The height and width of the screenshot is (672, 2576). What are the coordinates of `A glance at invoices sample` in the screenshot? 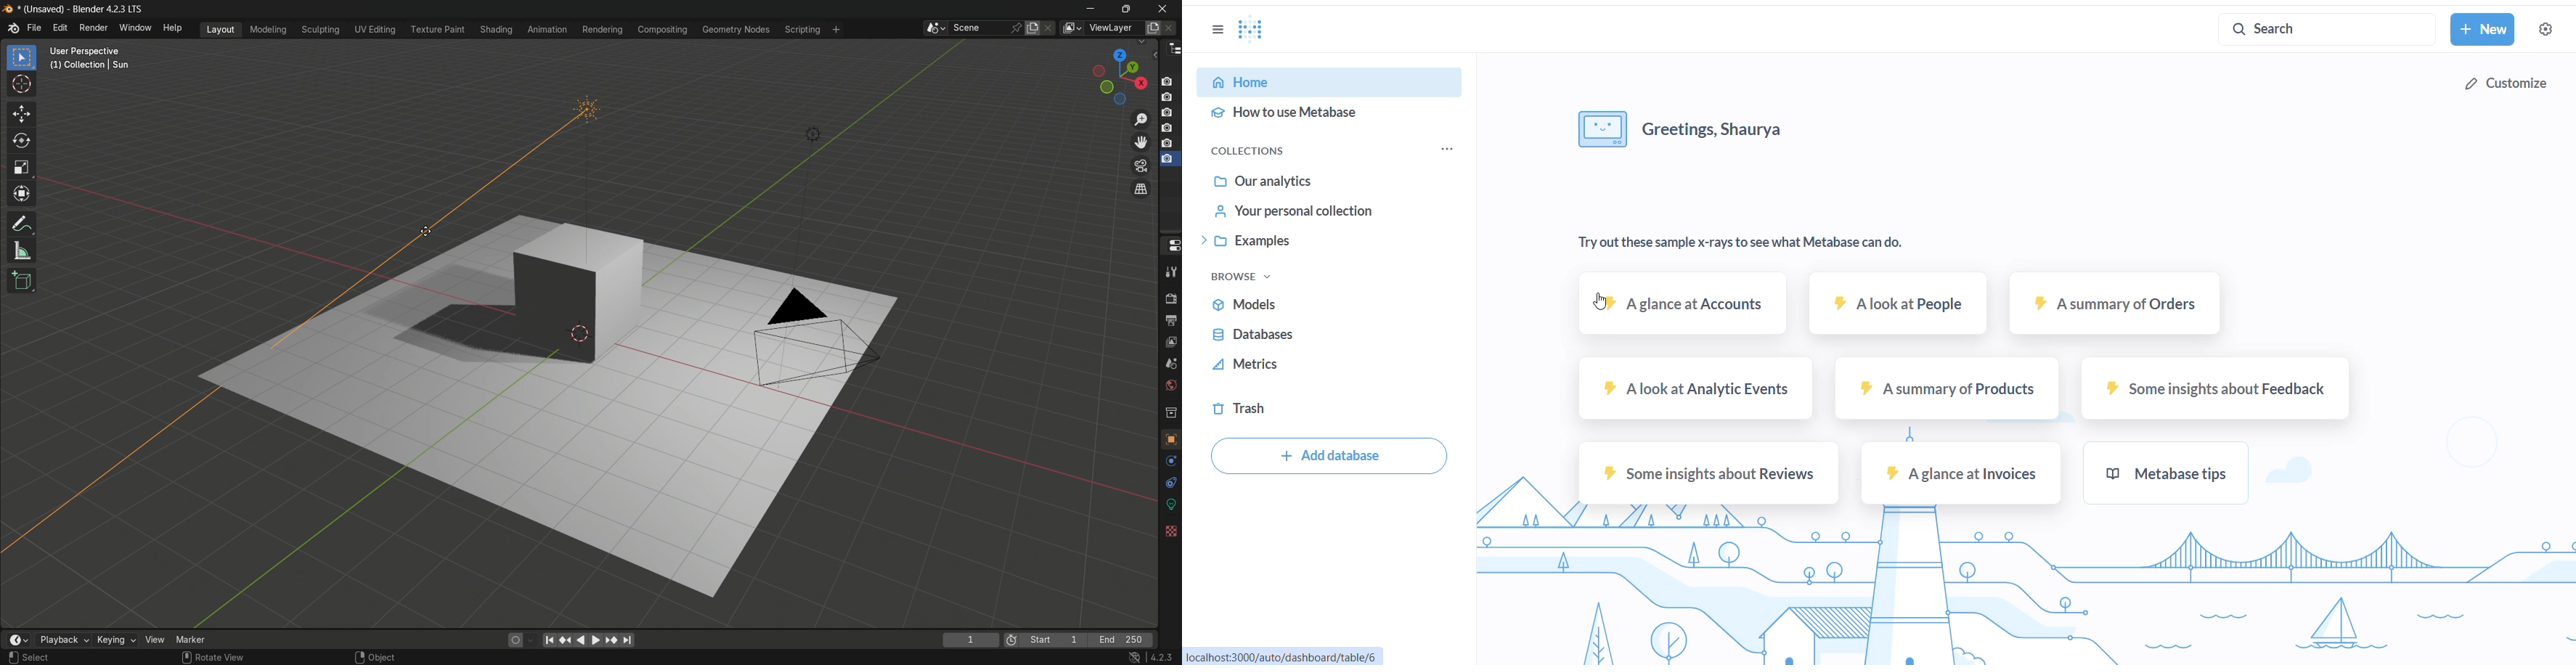 It's located at (1967, 473).